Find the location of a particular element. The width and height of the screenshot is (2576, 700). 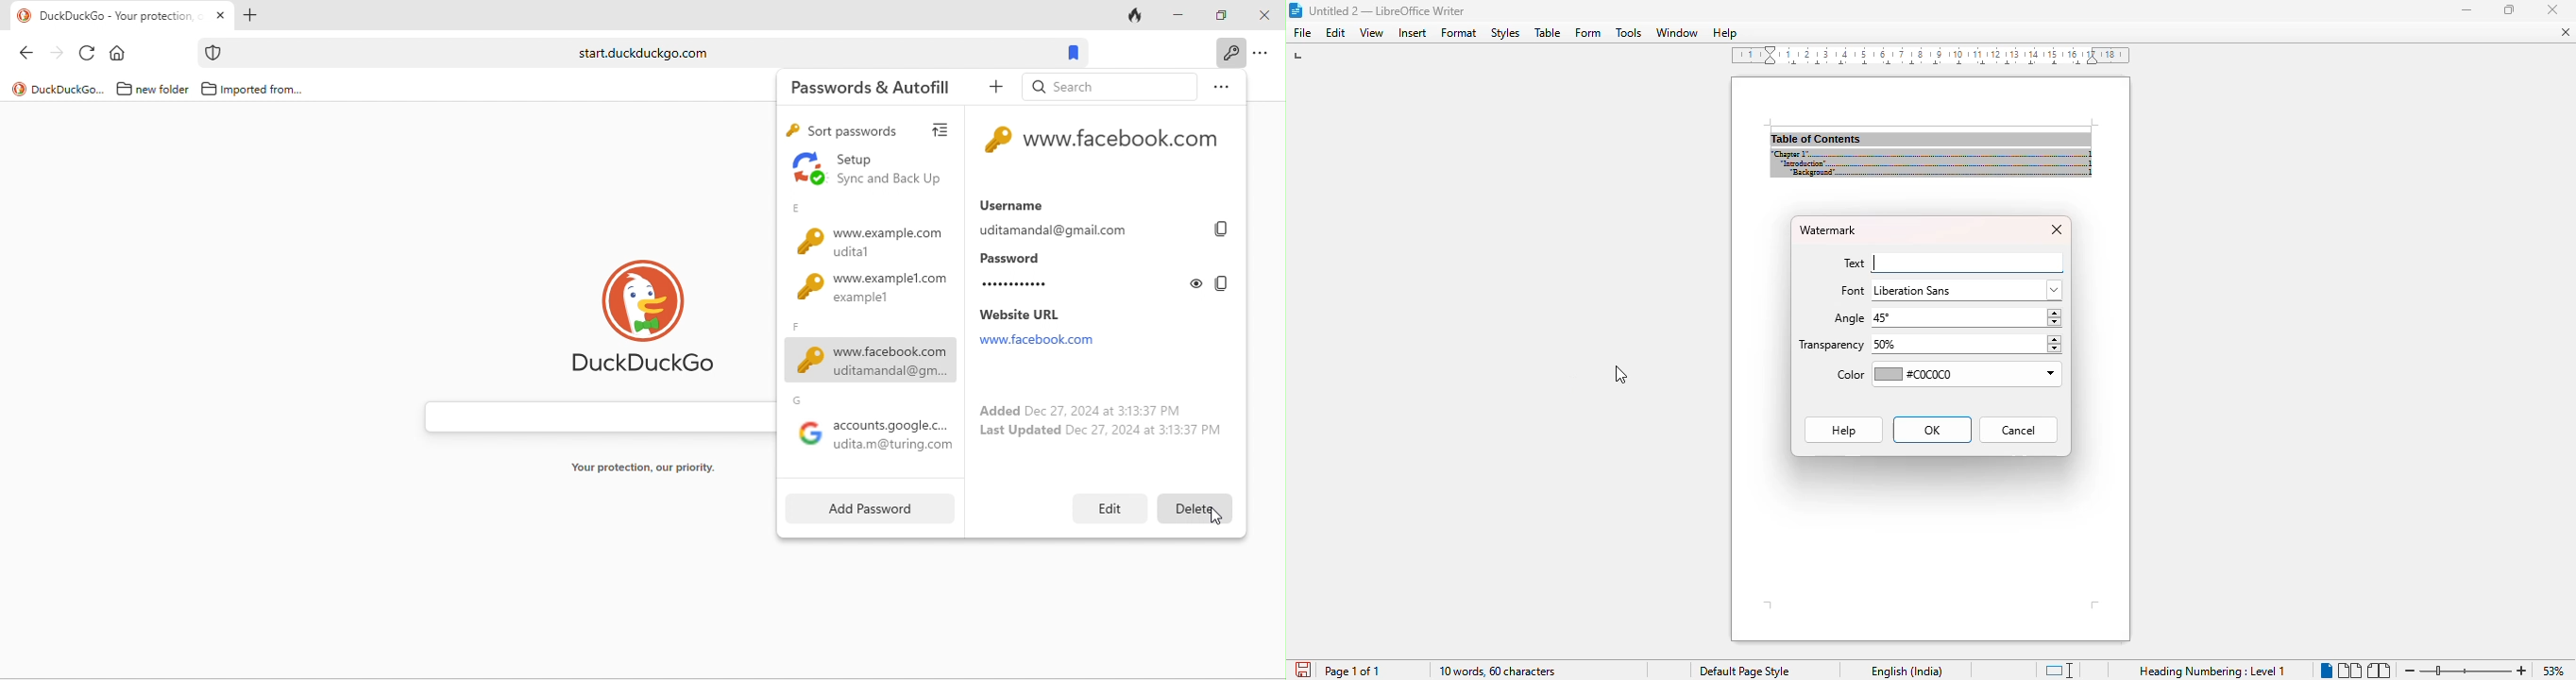

username is located at coordinates (1089, 217).